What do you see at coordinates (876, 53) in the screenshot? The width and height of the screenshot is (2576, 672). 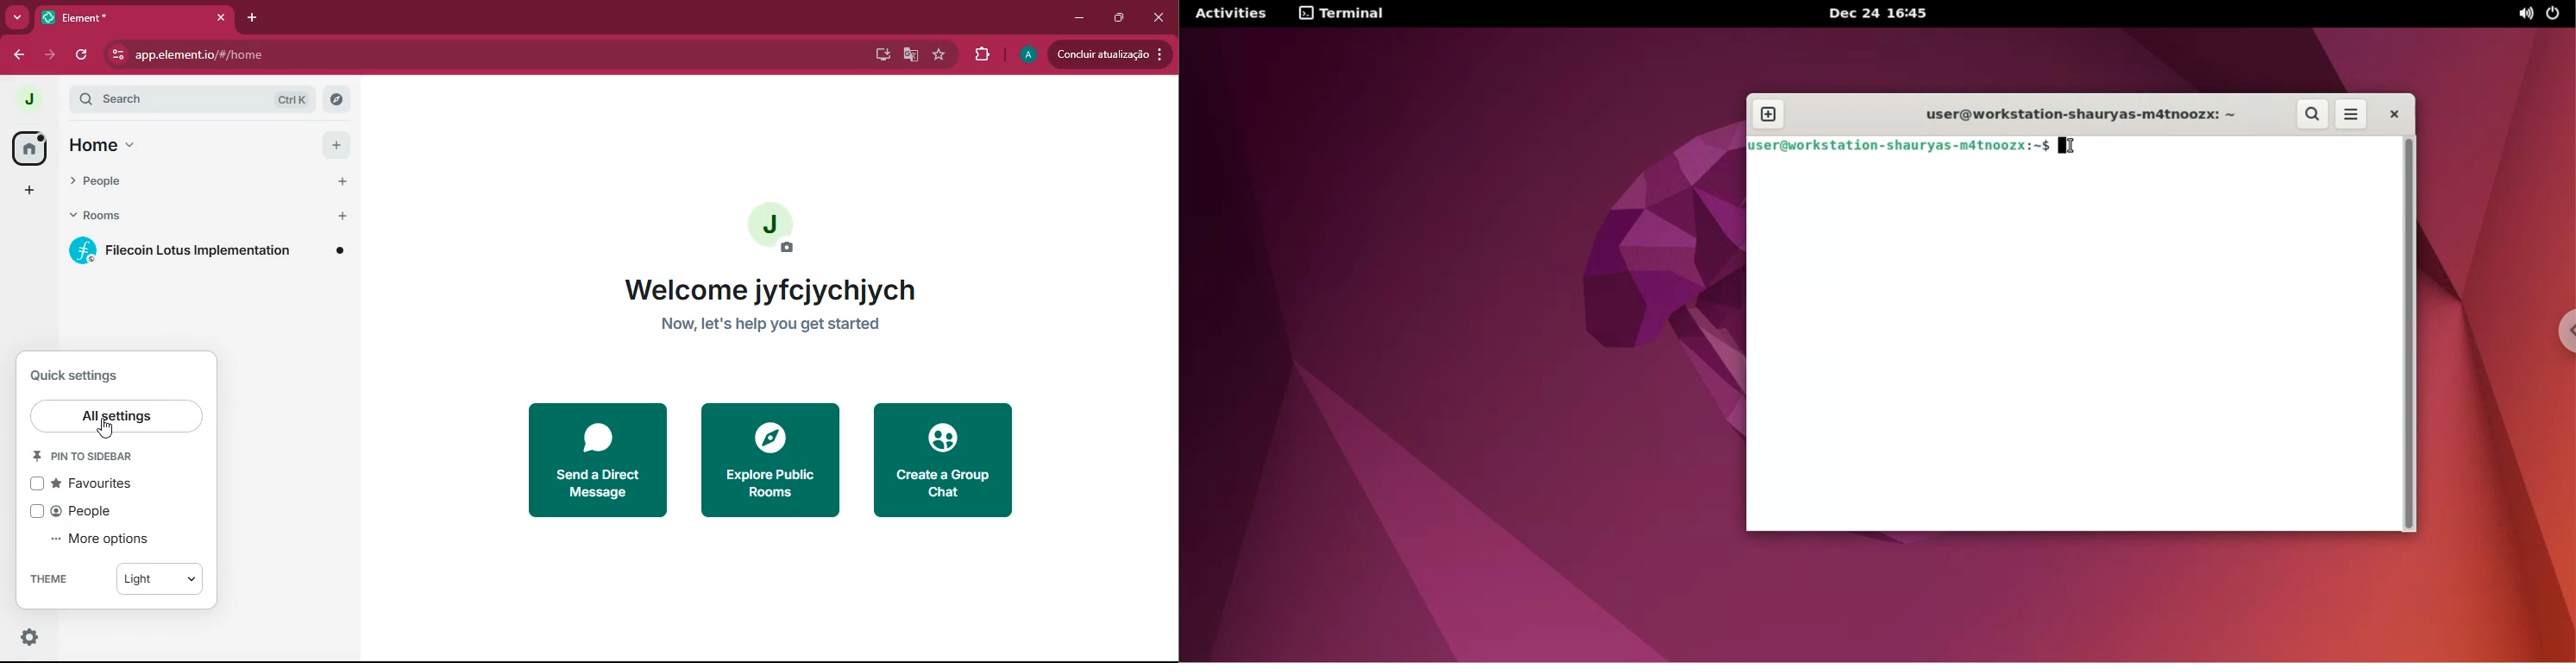 I see `install app` at bounding box center [876, 53].